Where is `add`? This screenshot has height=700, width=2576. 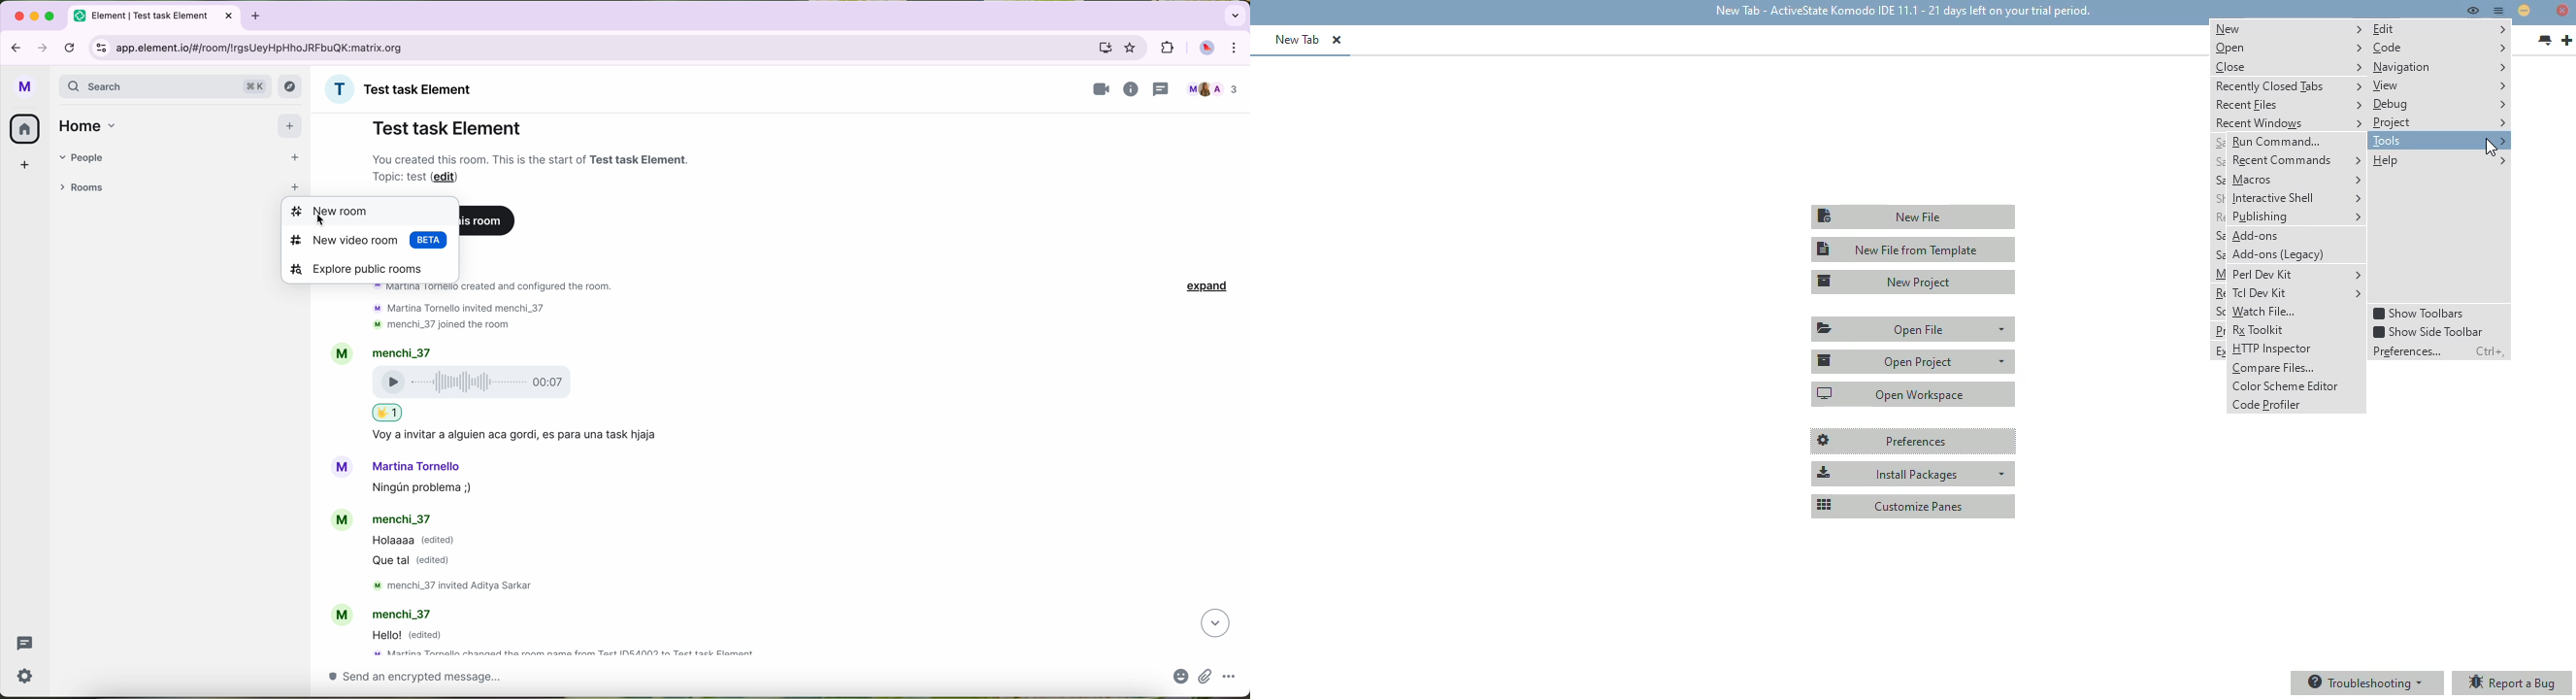 add is located at coordinates (20, 169).